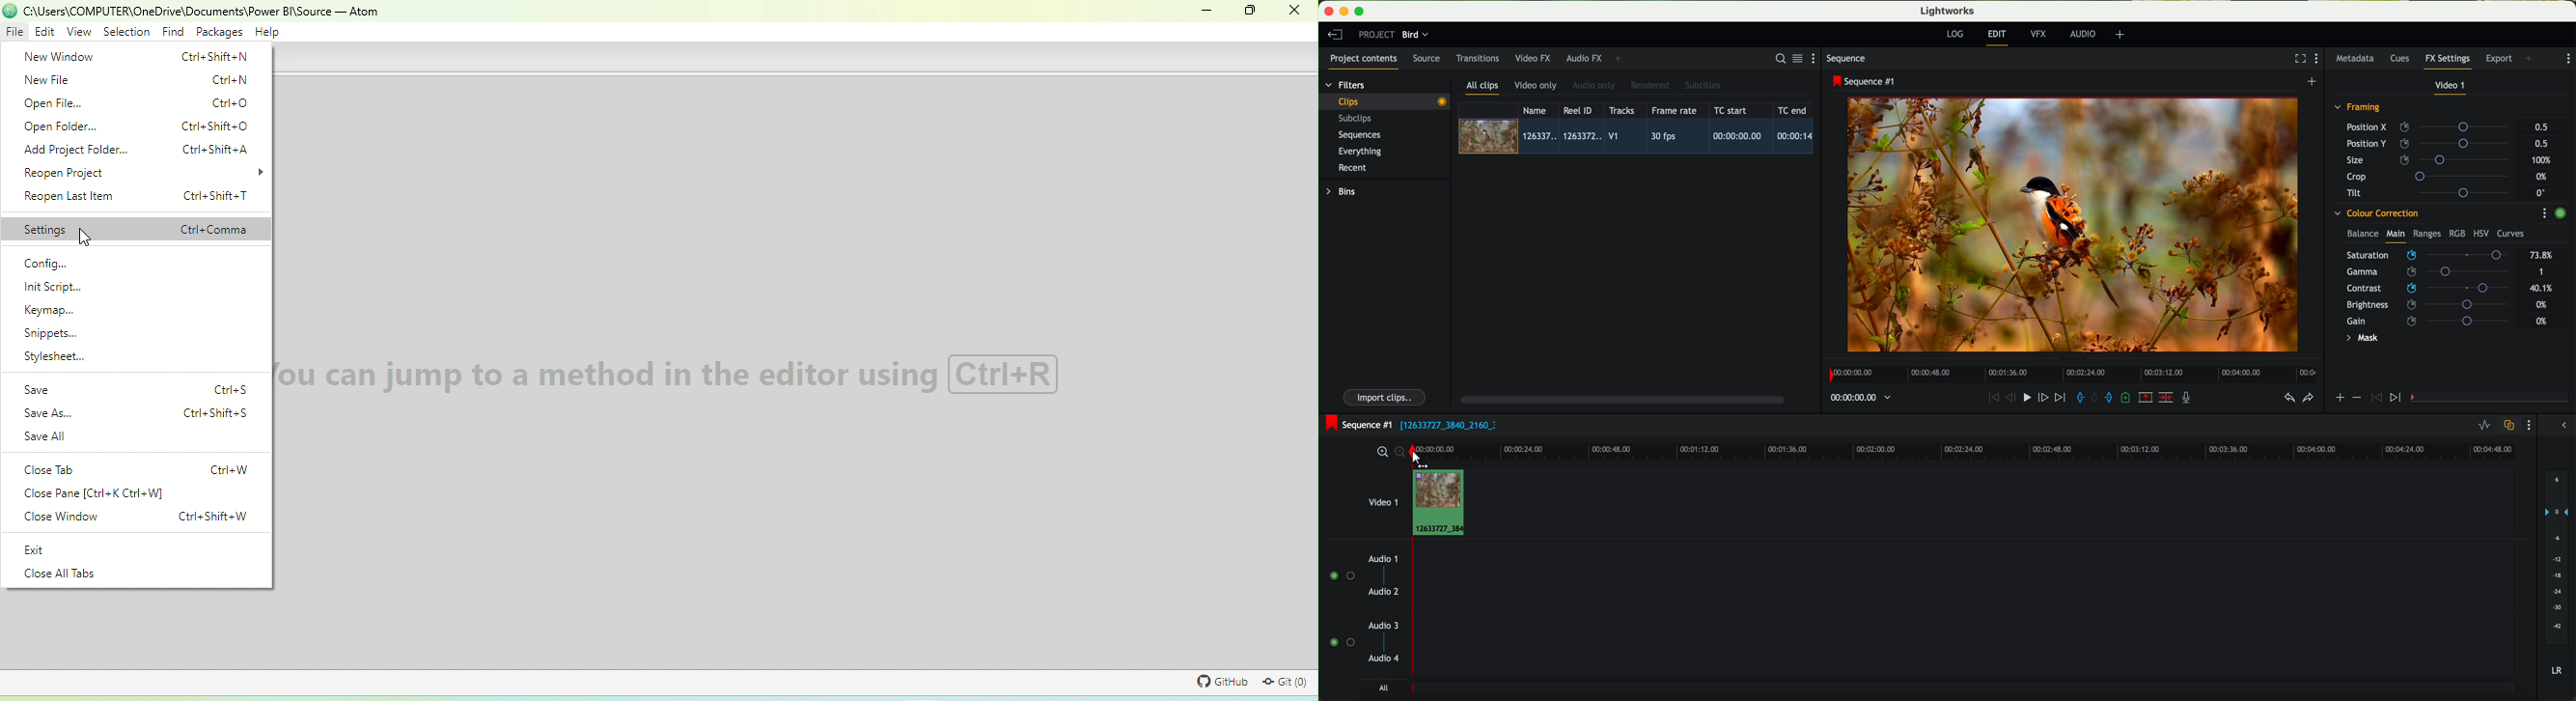 This screenshot has height=728, width=2576. Describe the element at coordinates (1384, 658) in the screenshot. I see `audio 4` at that location.